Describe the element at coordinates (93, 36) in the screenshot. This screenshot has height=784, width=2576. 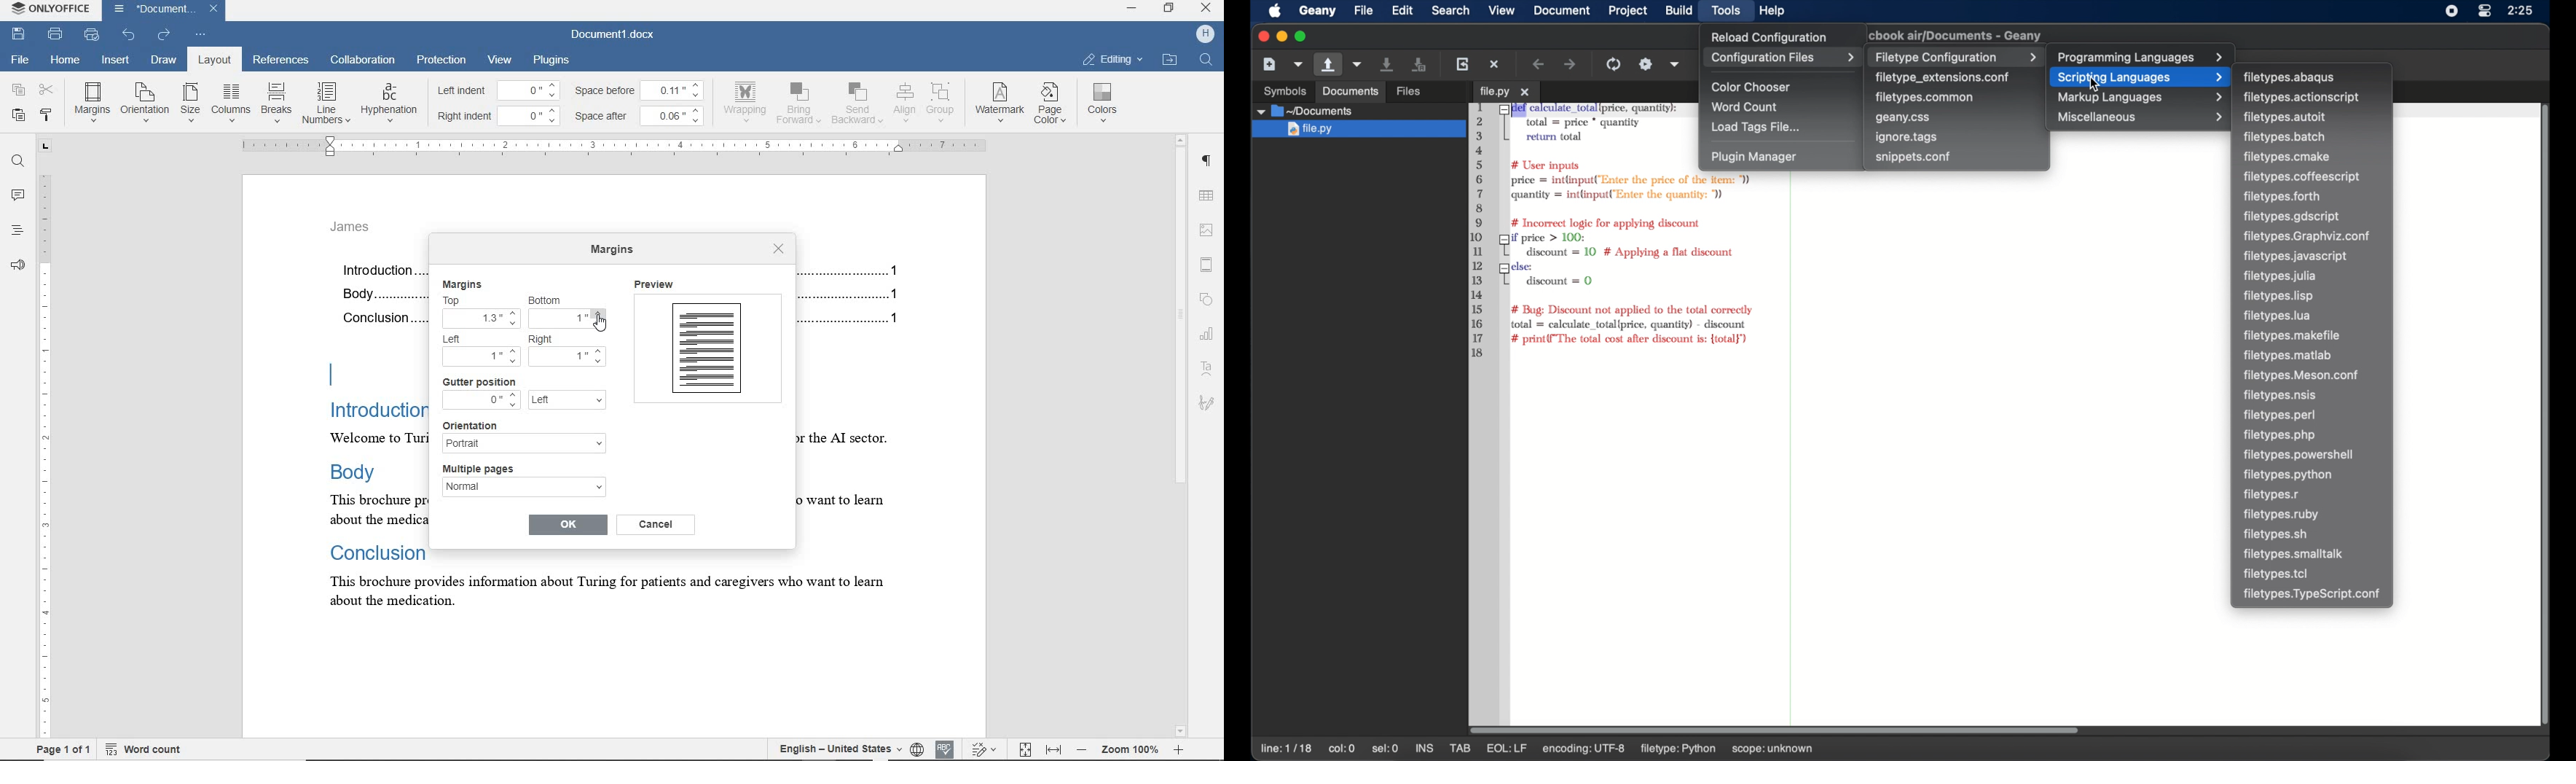
I see `quick print` at that location.